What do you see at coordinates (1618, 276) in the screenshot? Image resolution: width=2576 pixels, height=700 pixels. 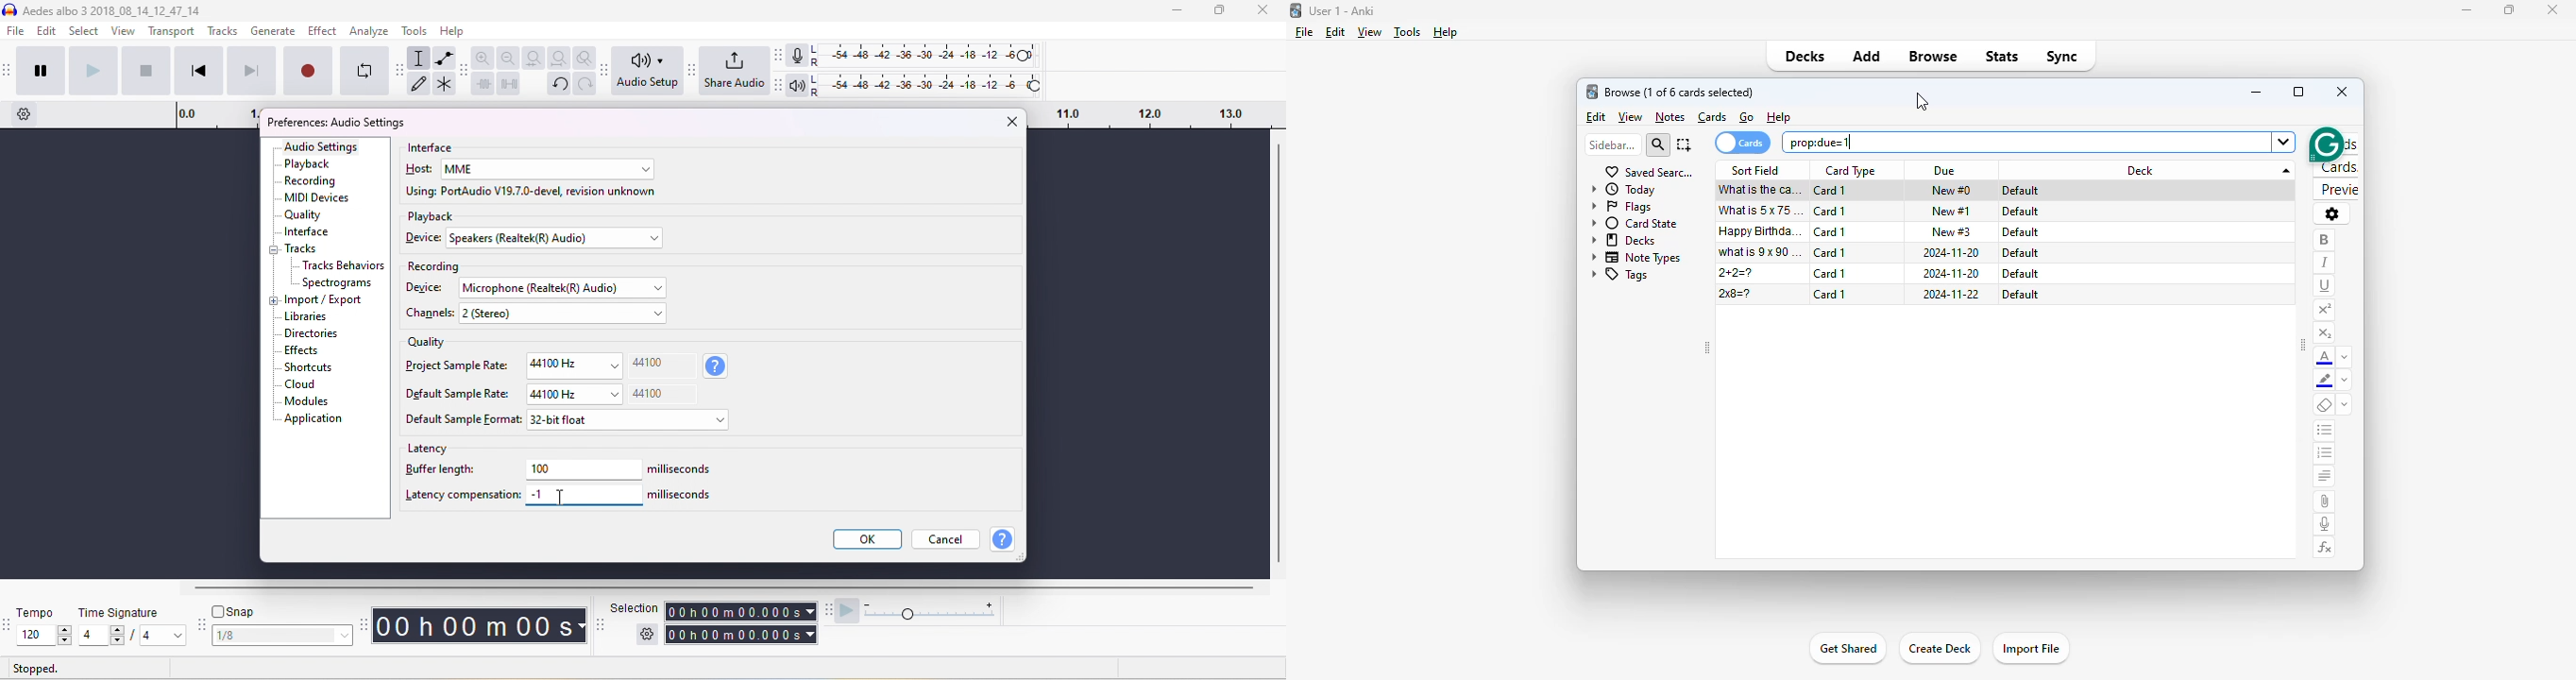 I see `tags` at bounding box center [1618, 276].